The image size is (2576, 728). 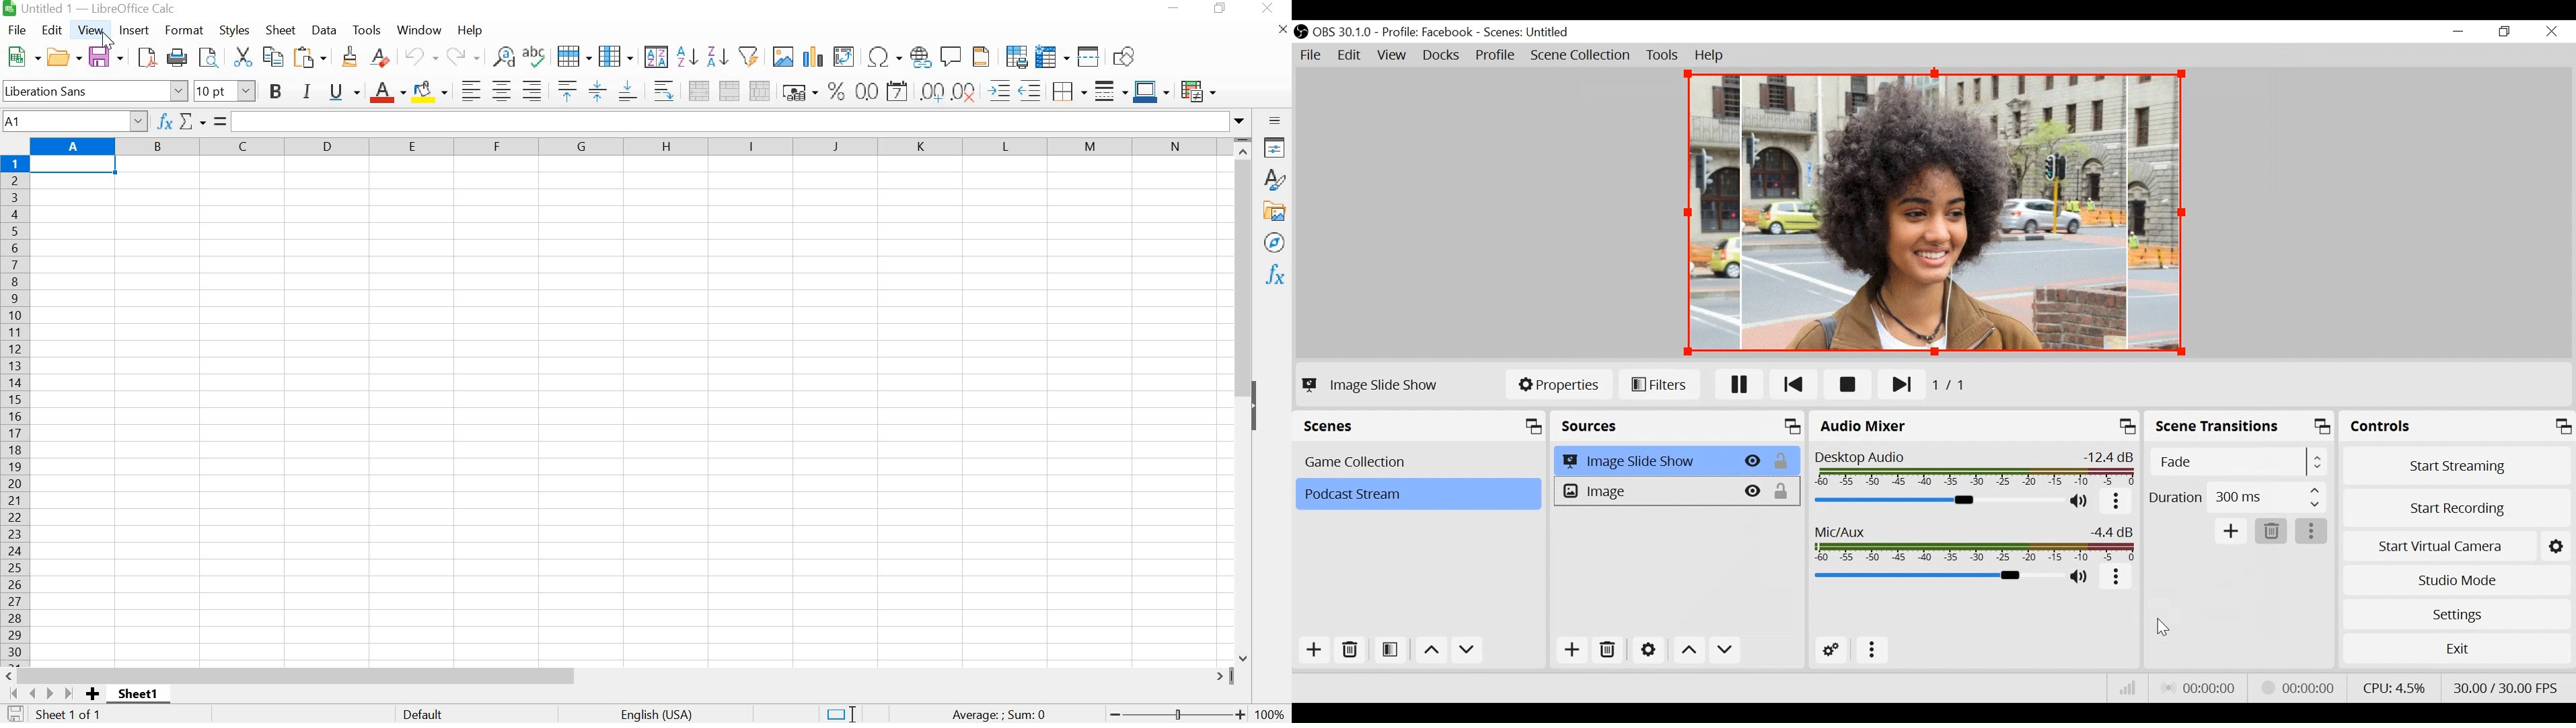 What do you see at coordinates (951, 55) in the screenshot?
I see `INSERT COMMENT` at bounding box center [951, 55].